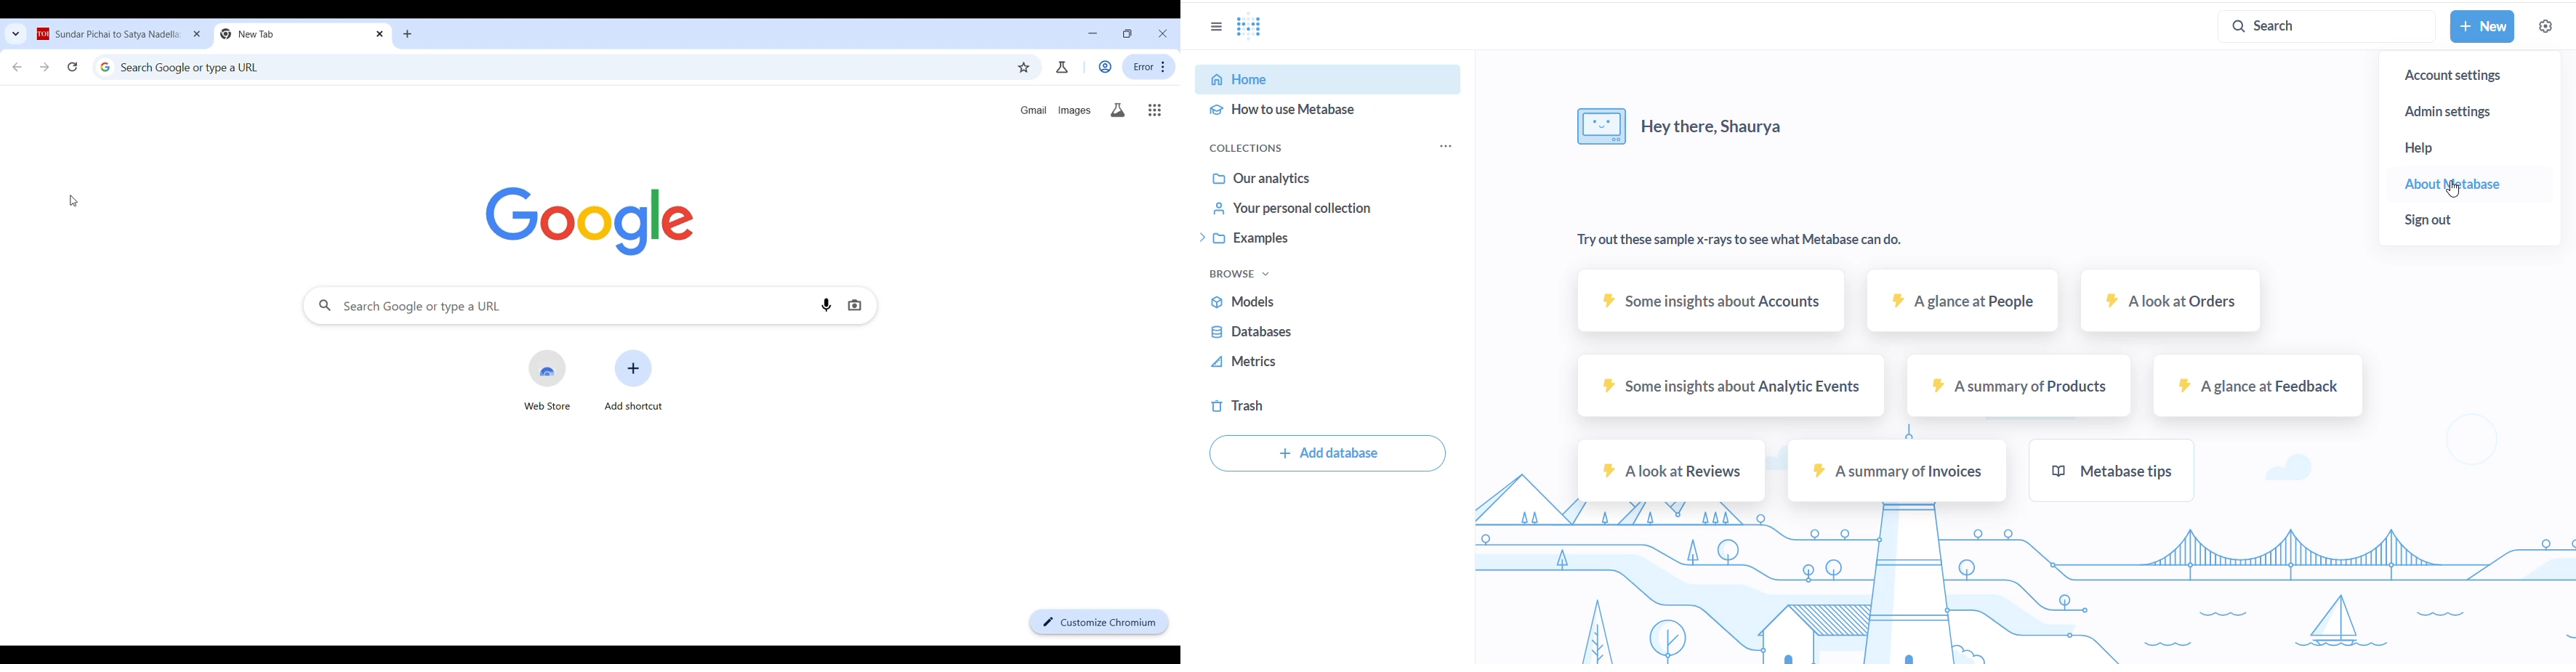  Describe the element at coordinates (1062, 67) in the screenshot. I see `Chrome labs` at that location.